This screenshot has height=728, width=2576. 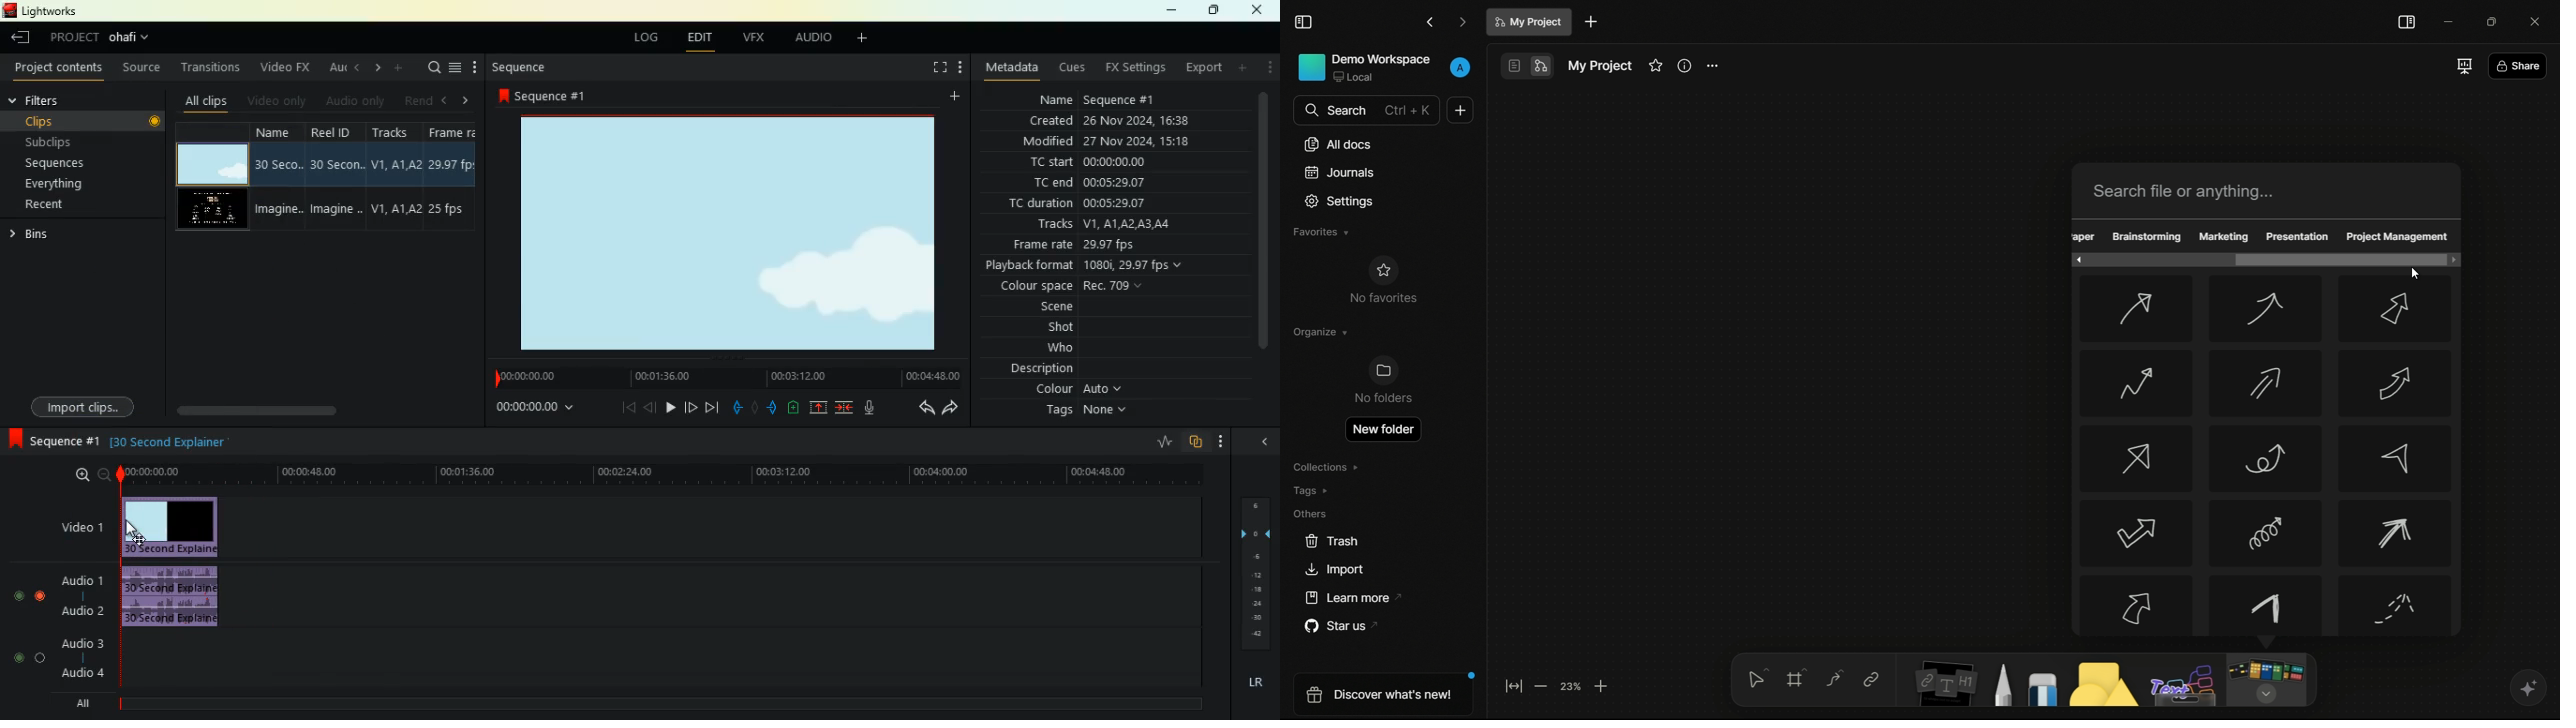 I want to click on connectors, so click(x=1834, y=679).